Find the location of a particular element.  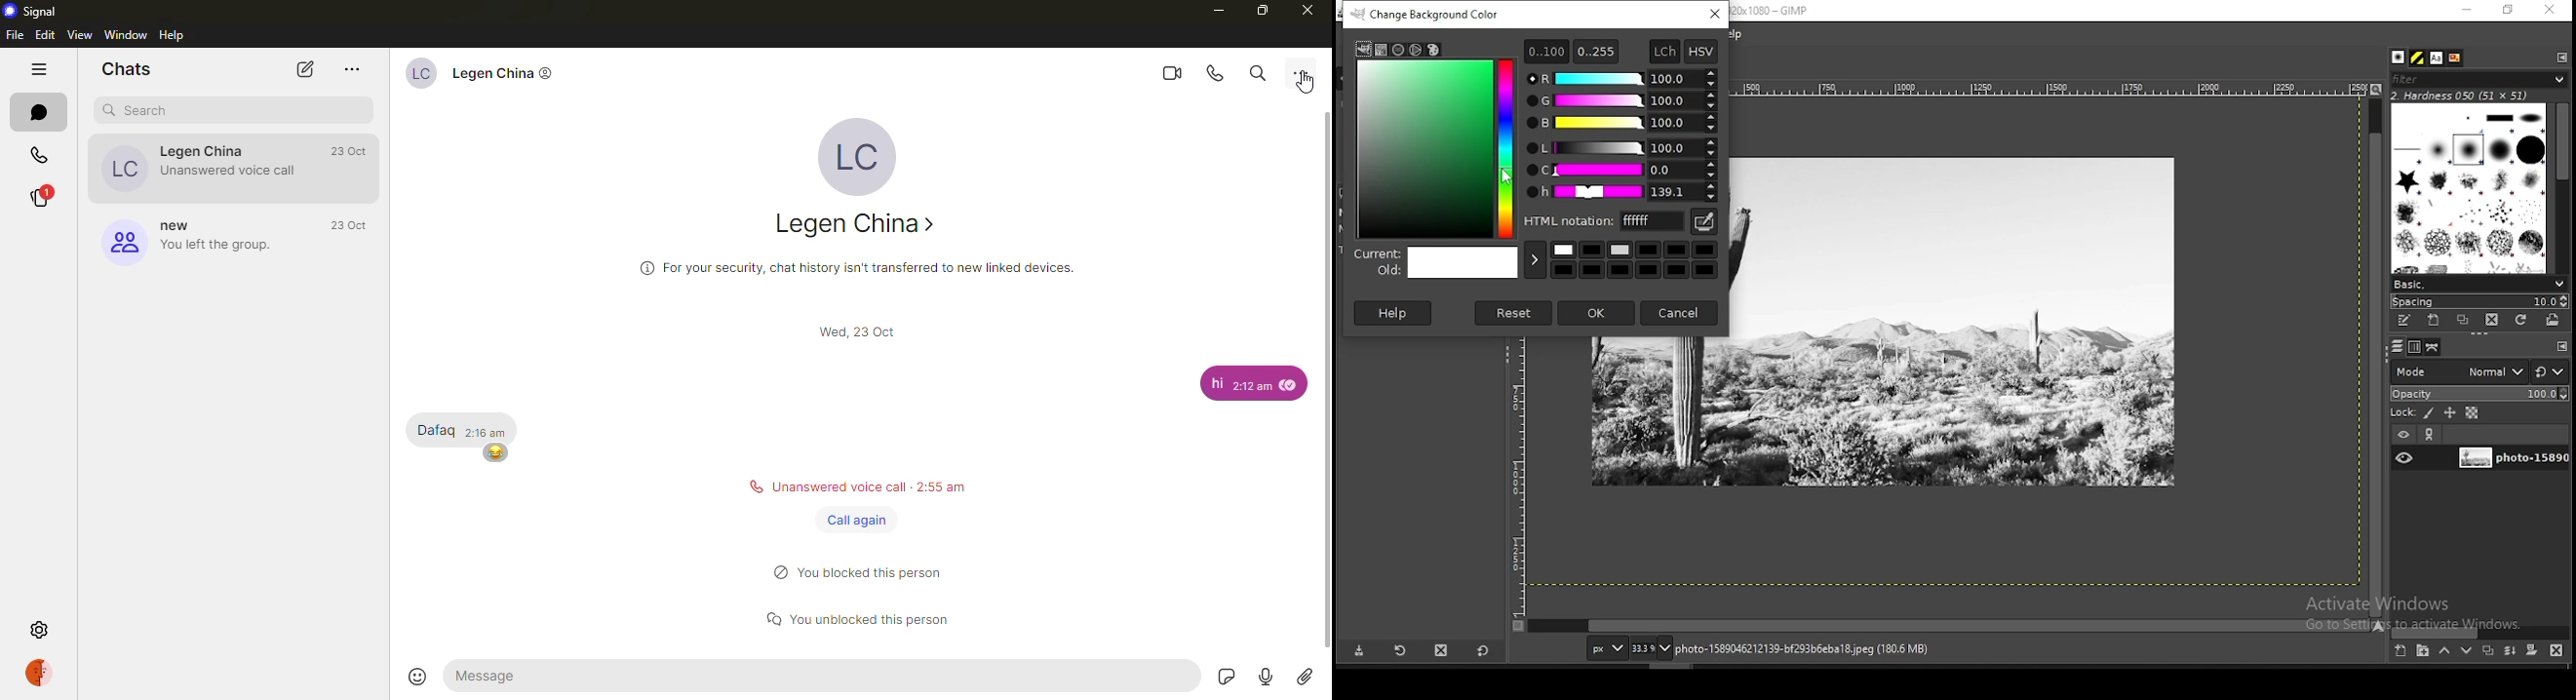

mask layer is located at coordinates (2532, 651).